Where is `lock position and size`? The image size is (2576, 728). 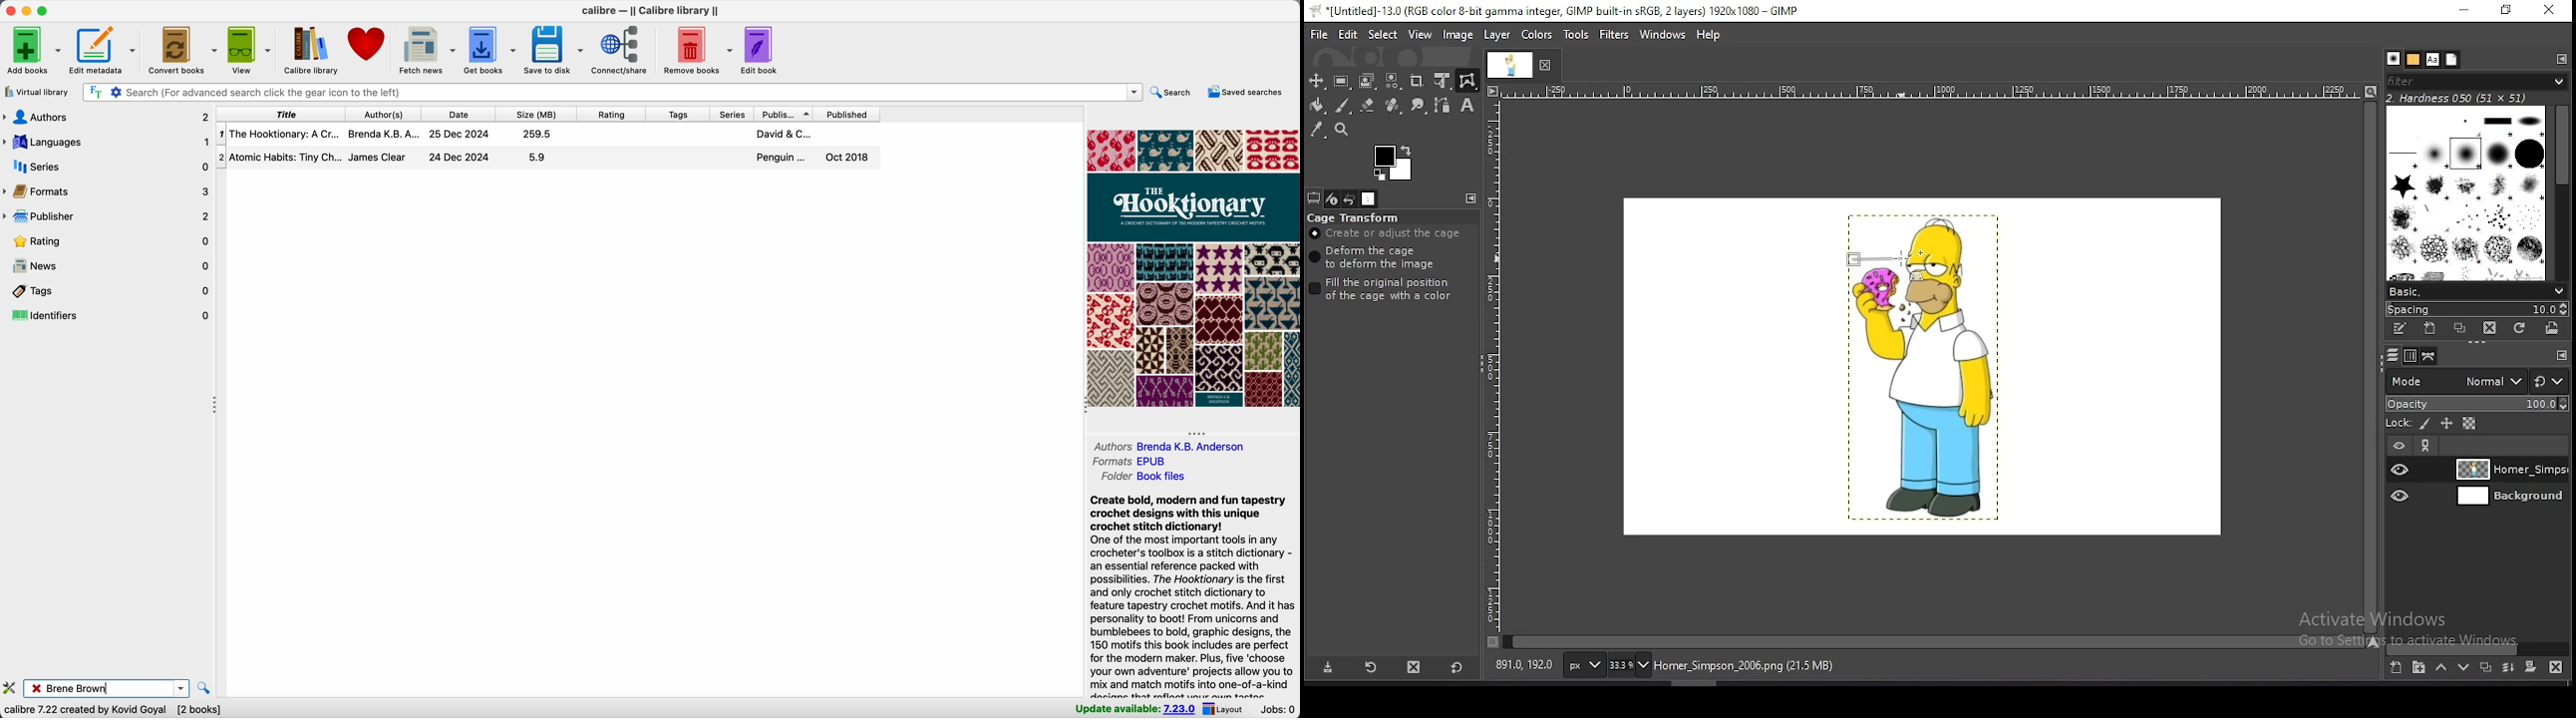
lock position and size is located at coordinates (2445, 424).